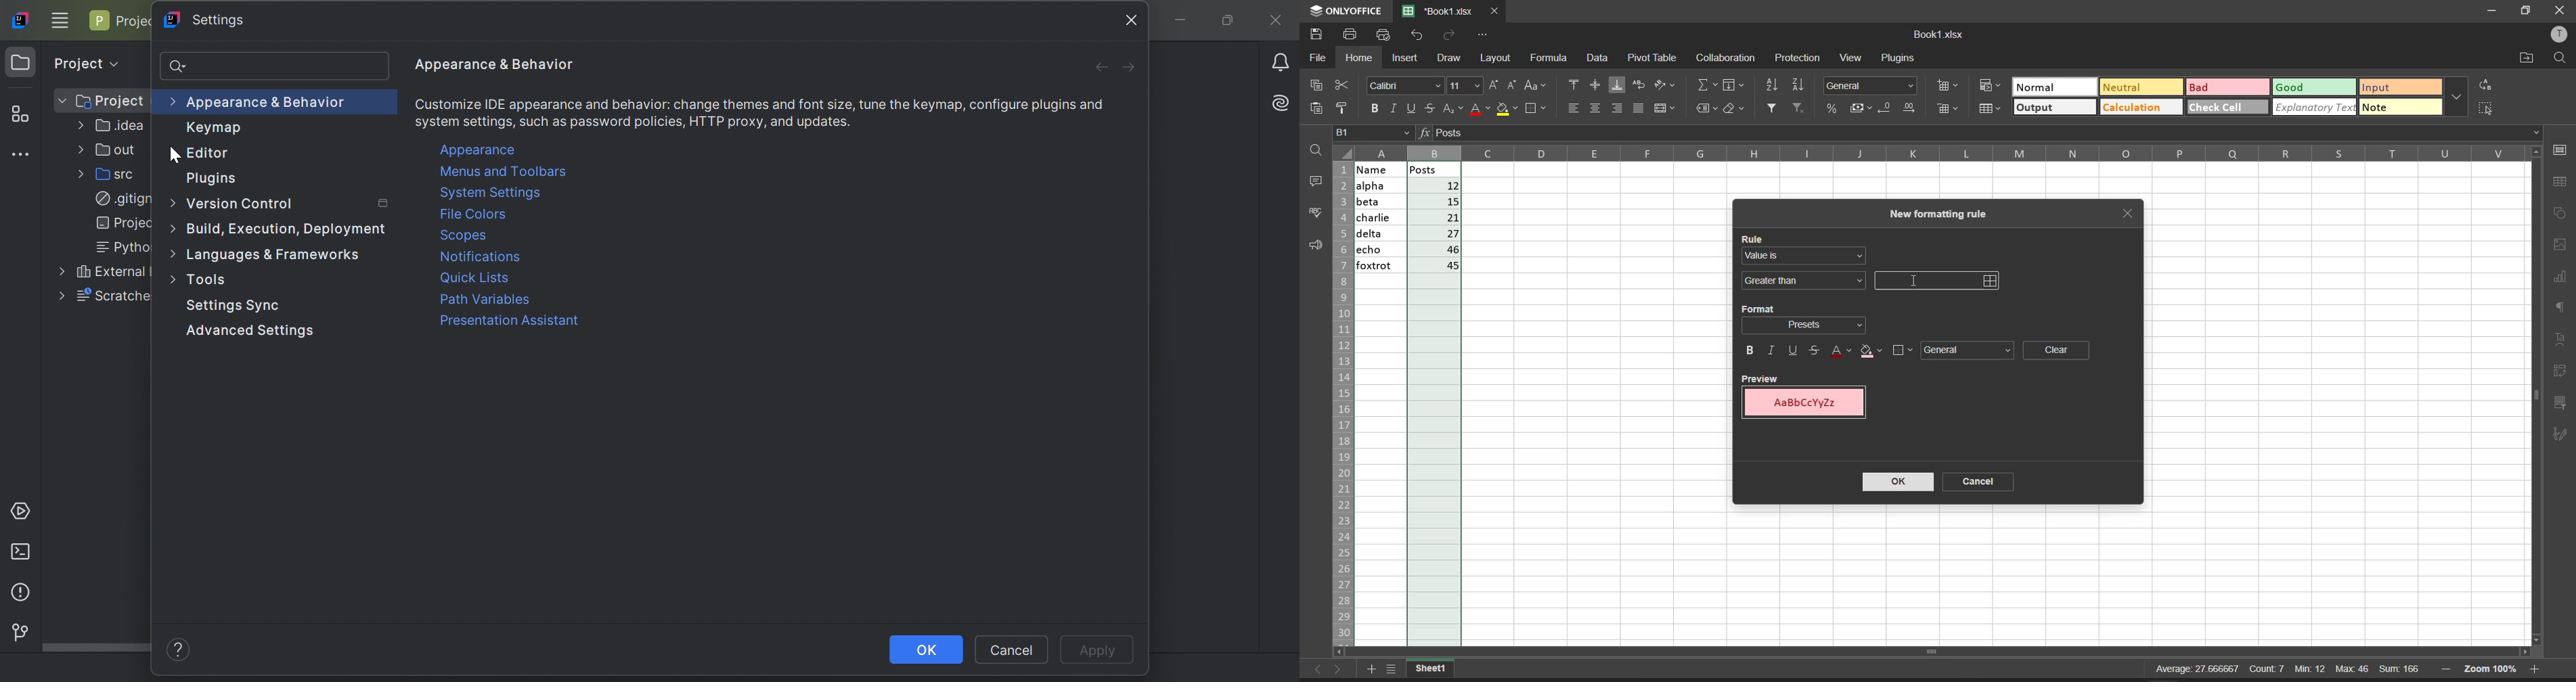 The height and width of the screenshot is (700, 2576). Describe the element at coordinates (215, 128) in the screenshot. I see `Keymap` at that location.